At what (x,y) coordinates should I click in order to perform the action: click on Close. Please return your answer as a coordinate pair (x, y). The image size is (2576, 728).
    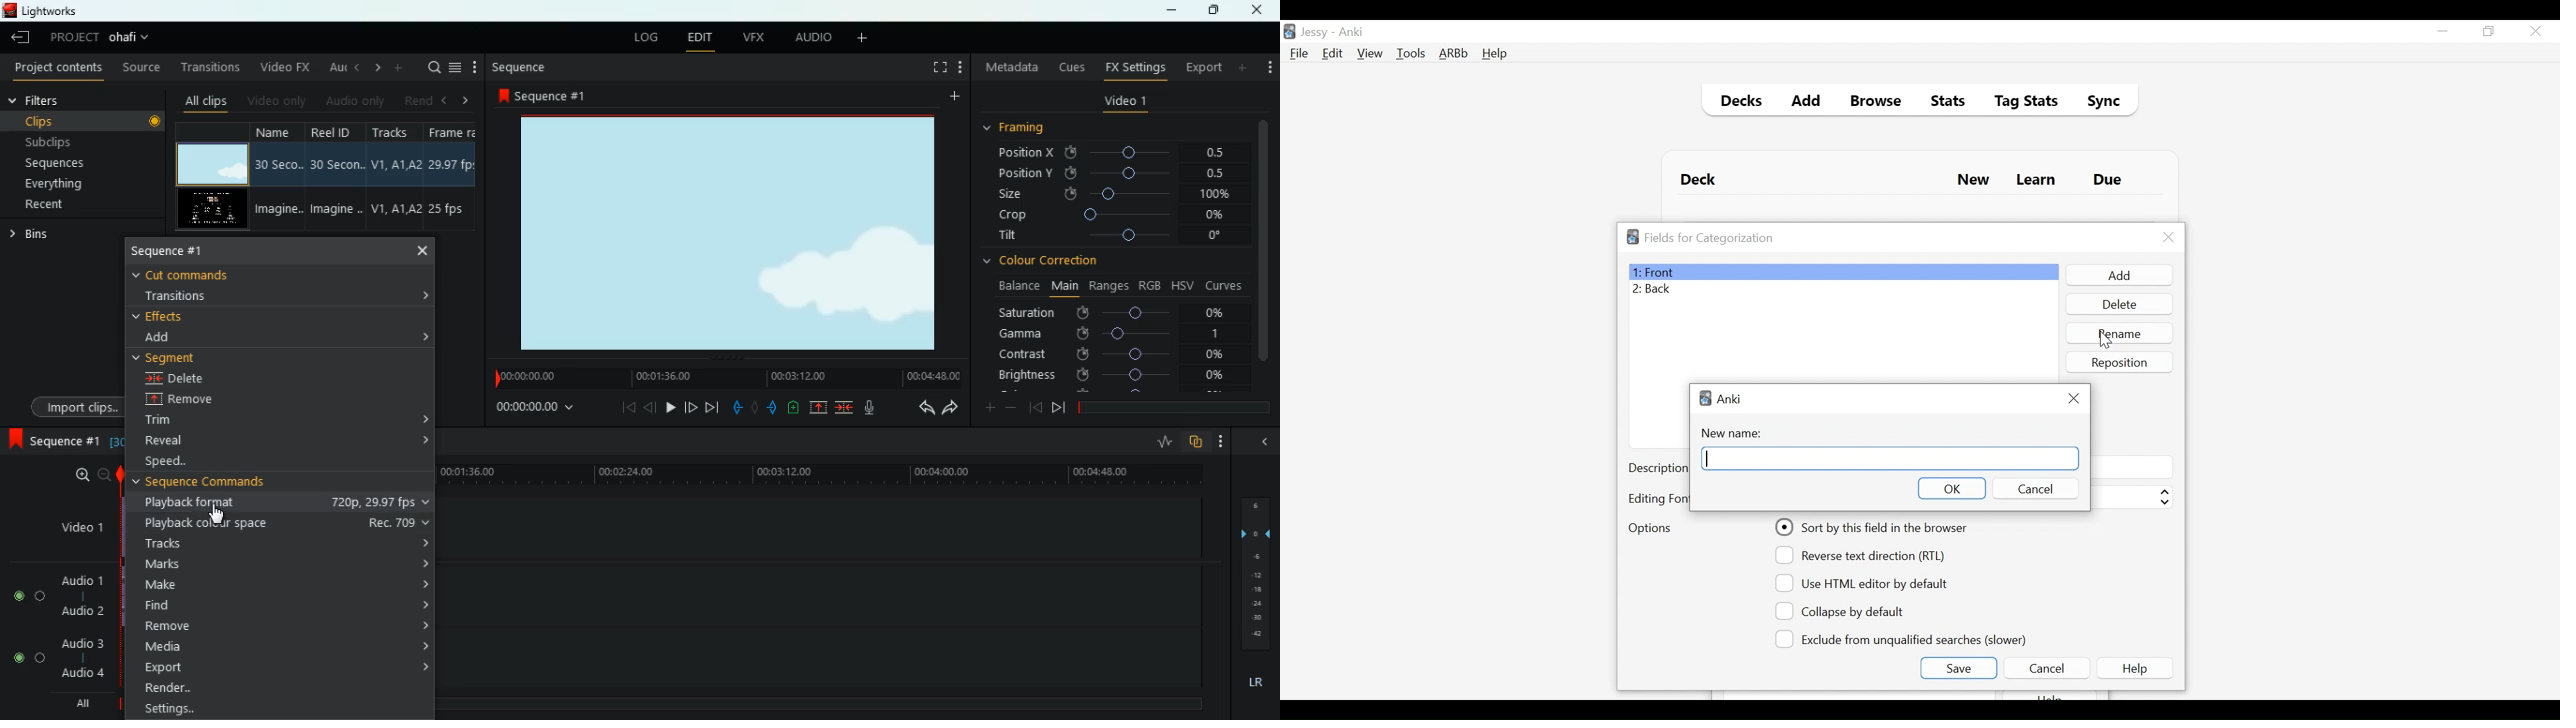
    Looking at the image, I should click on (2535, 31).